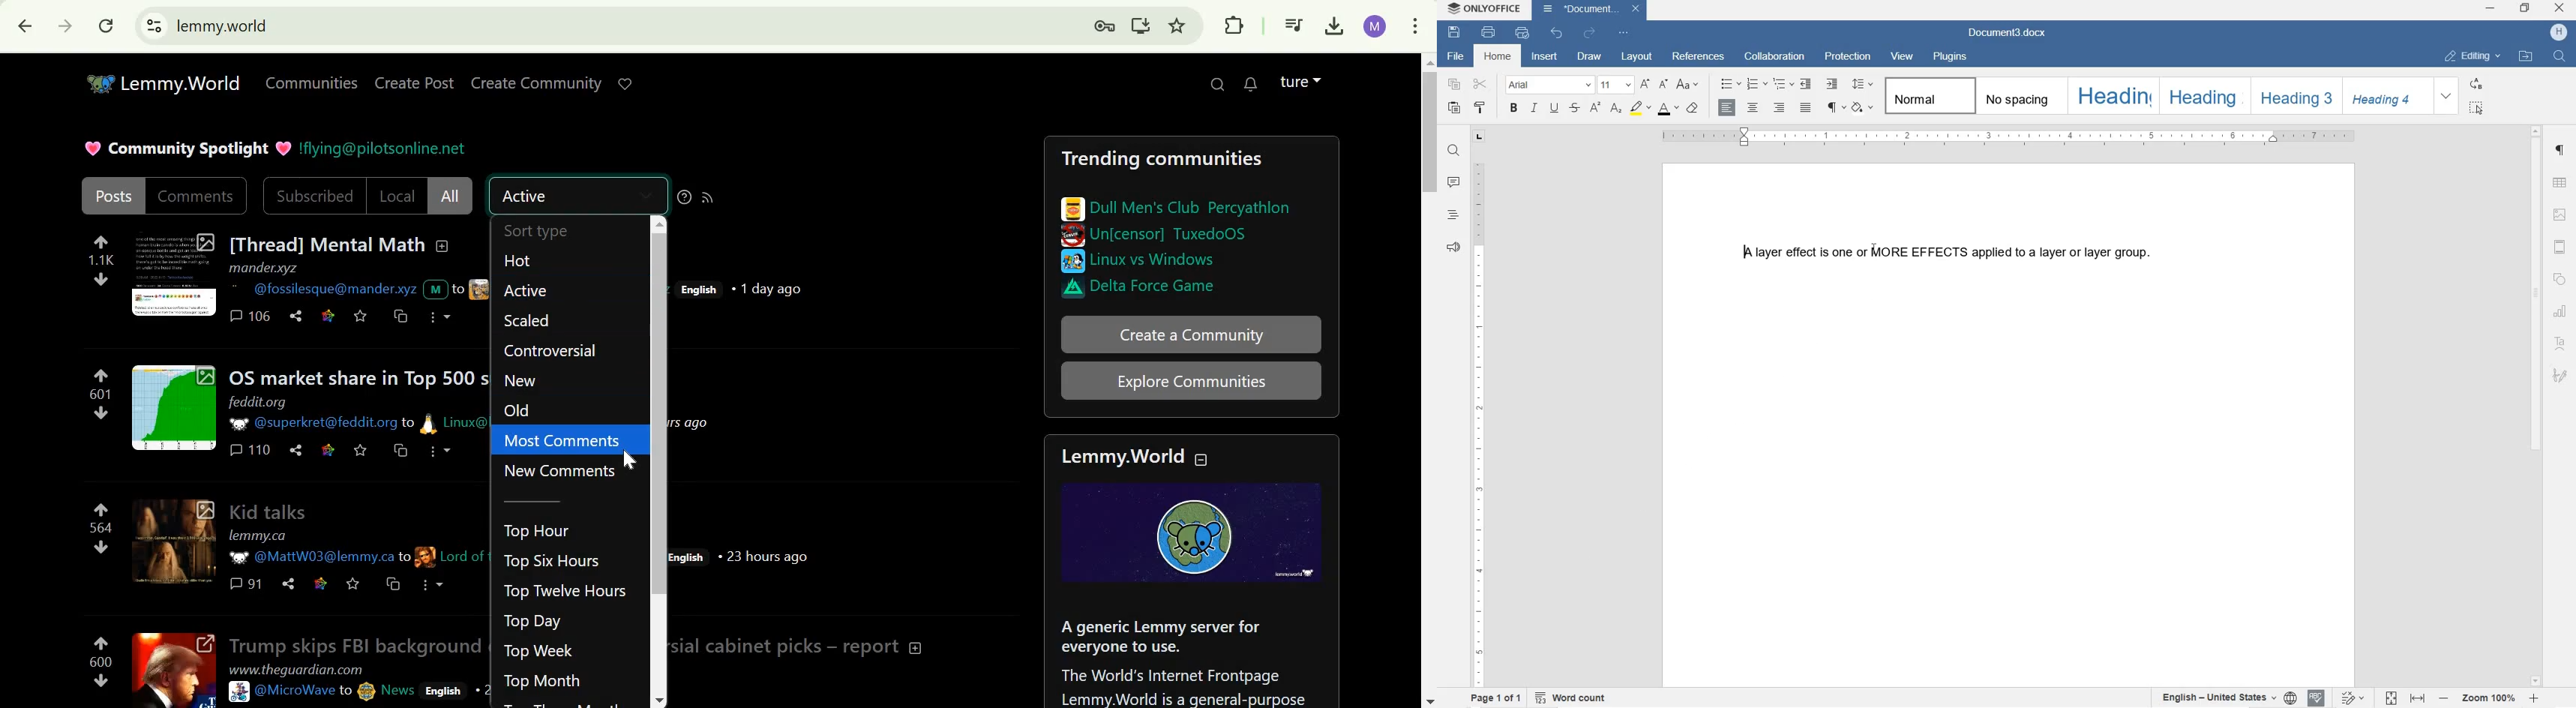 The height and width of the screenshot is (728, 2576). Describe the element at coordinates (2560, 153) in the screenshot. I see `PARAGRAPH SETTINGS` at that location.